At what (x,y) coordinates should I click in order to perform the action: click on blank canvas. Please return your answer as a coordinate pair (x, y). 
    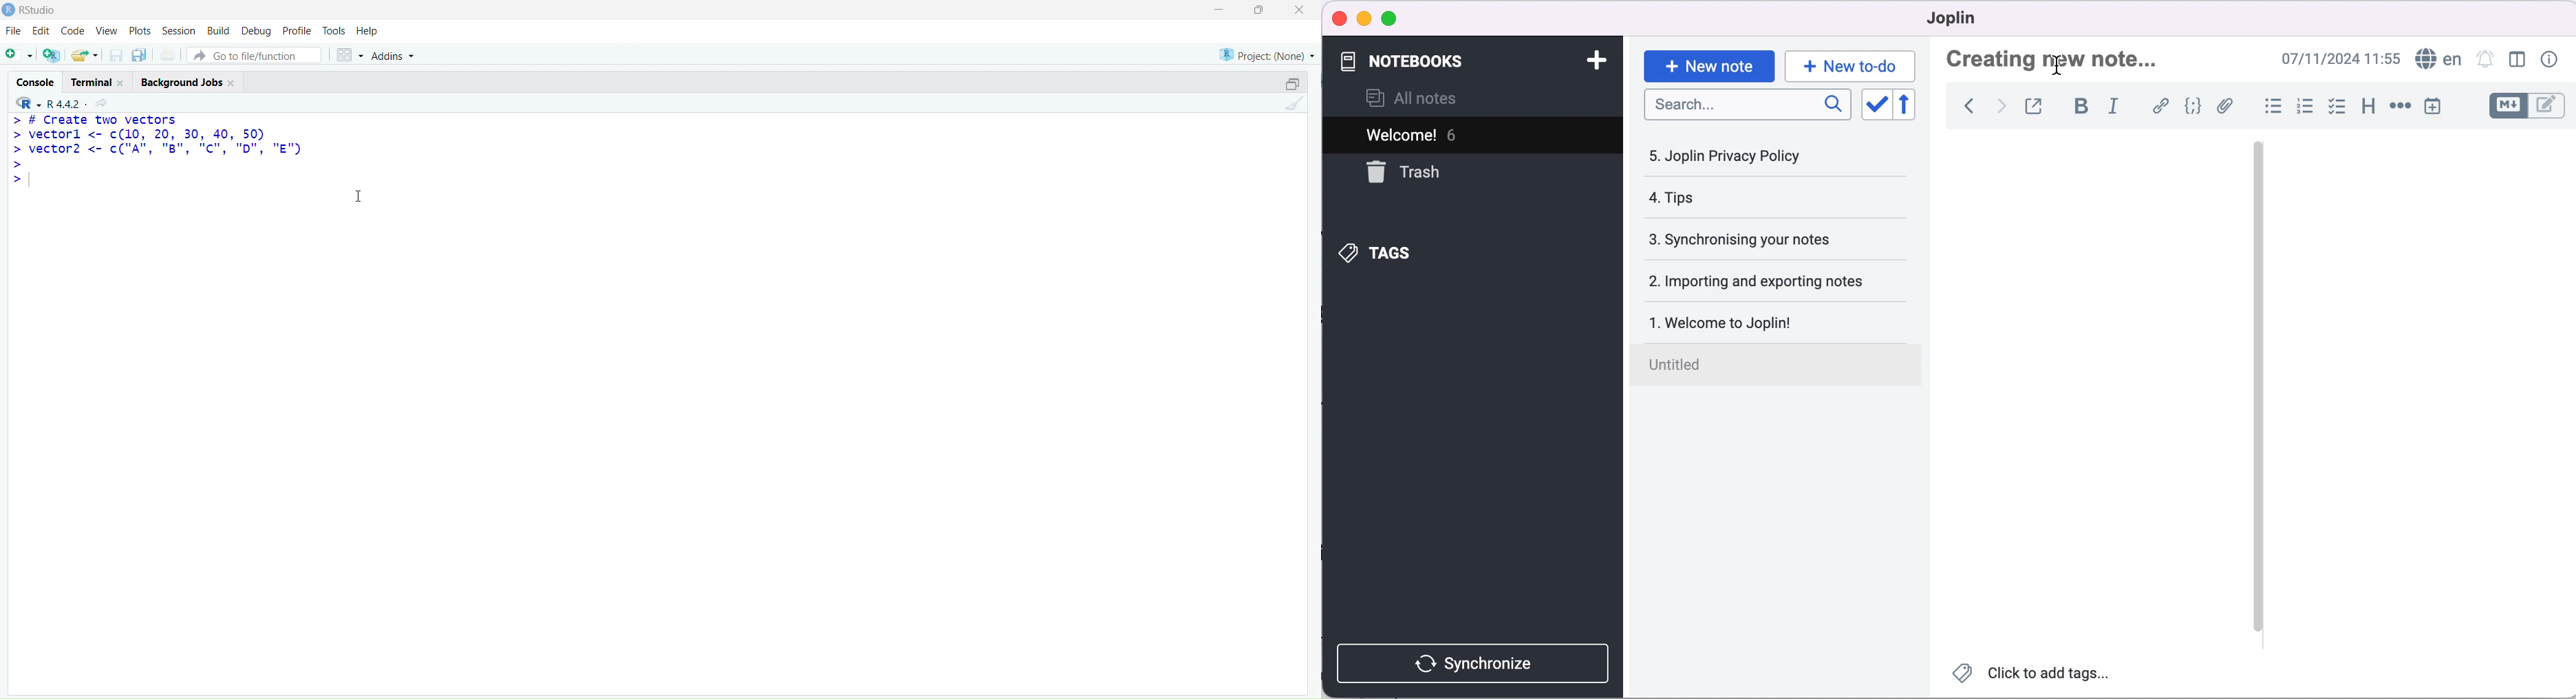
    Looking at the image, I should click on (2086, 388).